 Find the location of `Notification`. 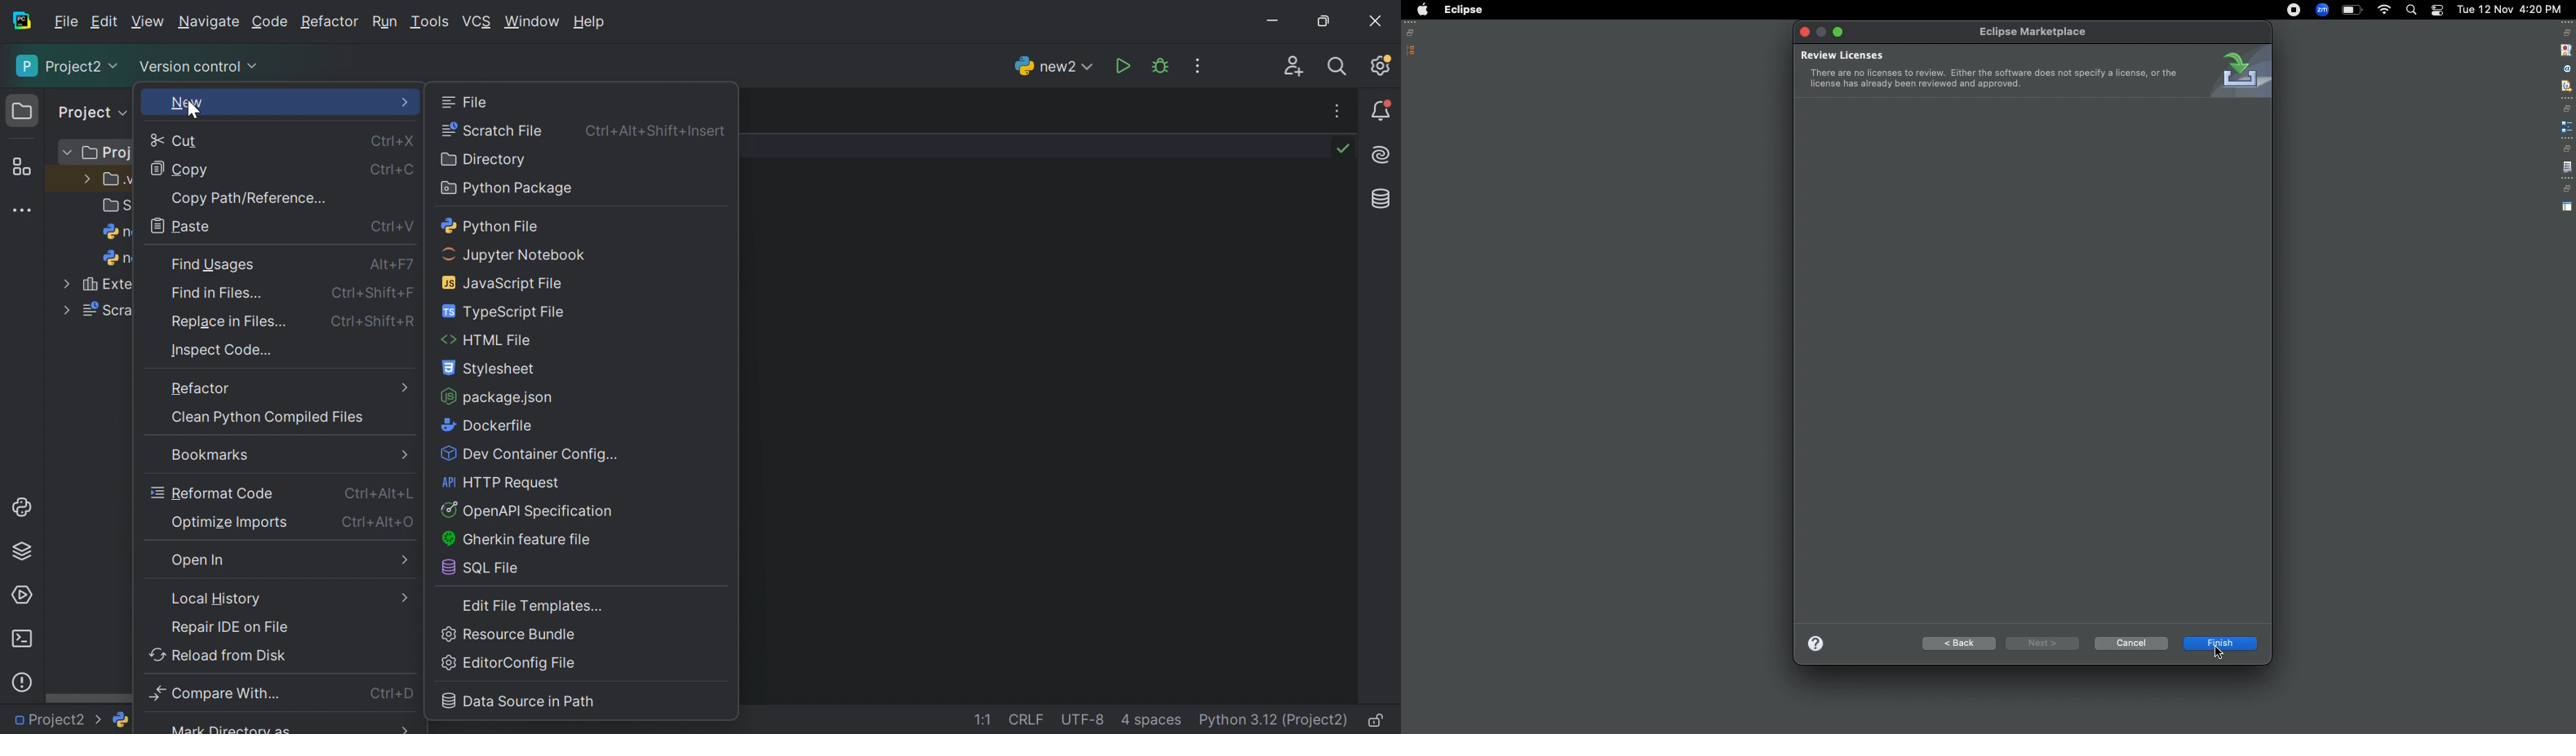

Notification is located at coordinates (2436, 11).